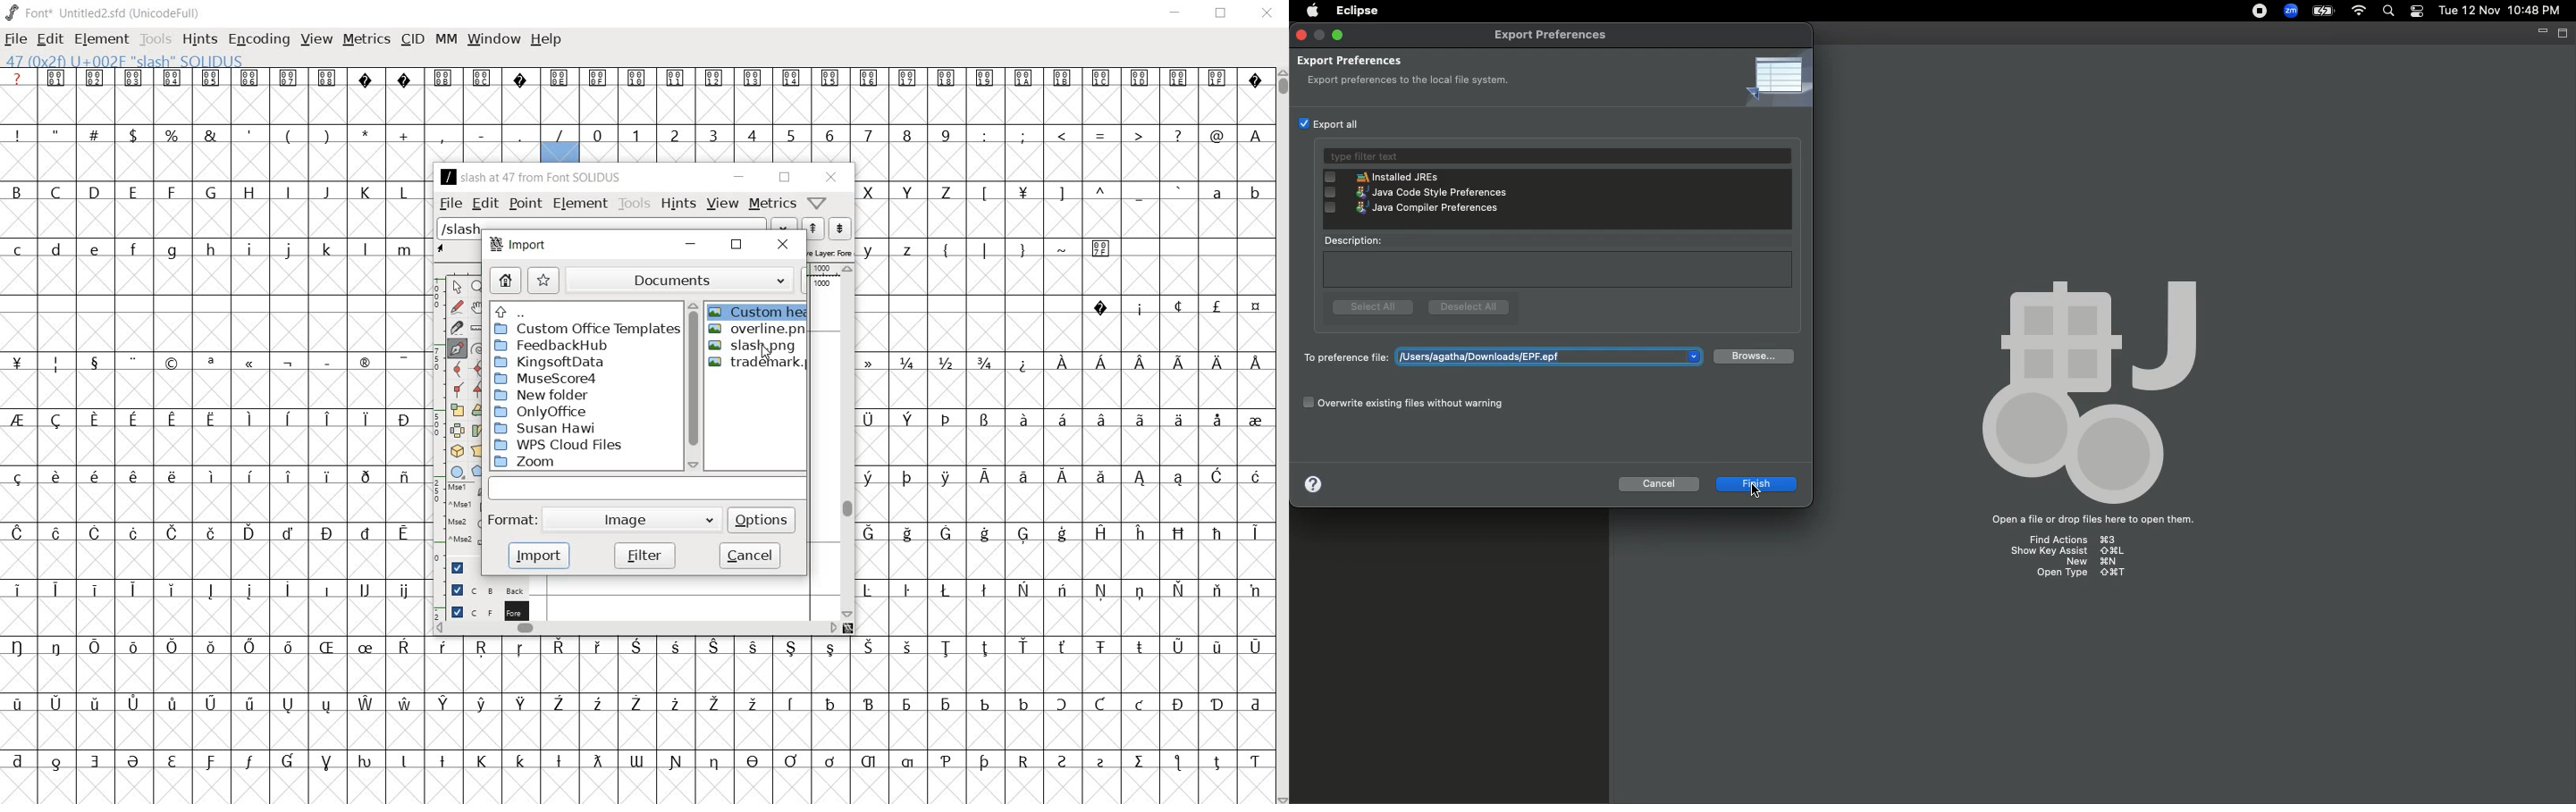  I want to click on hints, so click(678, 203).